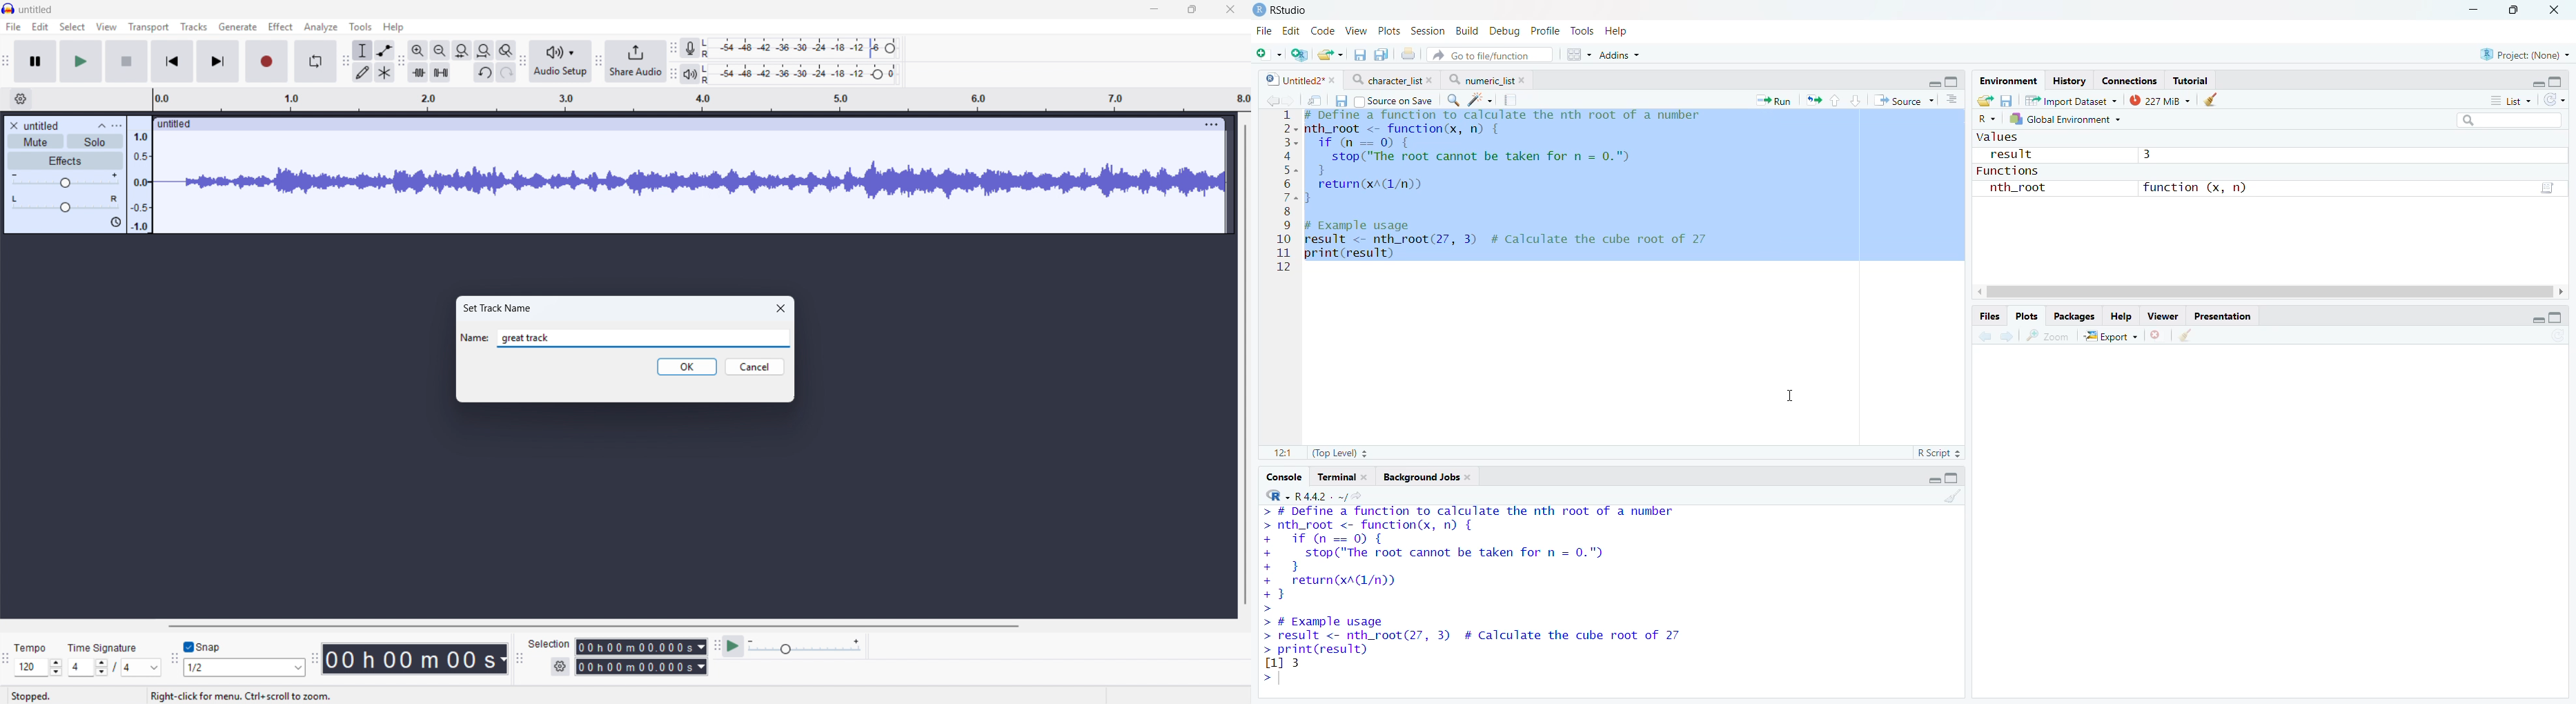 The width and height of the screenshot is (2576, 728). What do you see at coordinates (237, 27) in the screenshot?
I see `Generate ` at bounding box center [237, 27].